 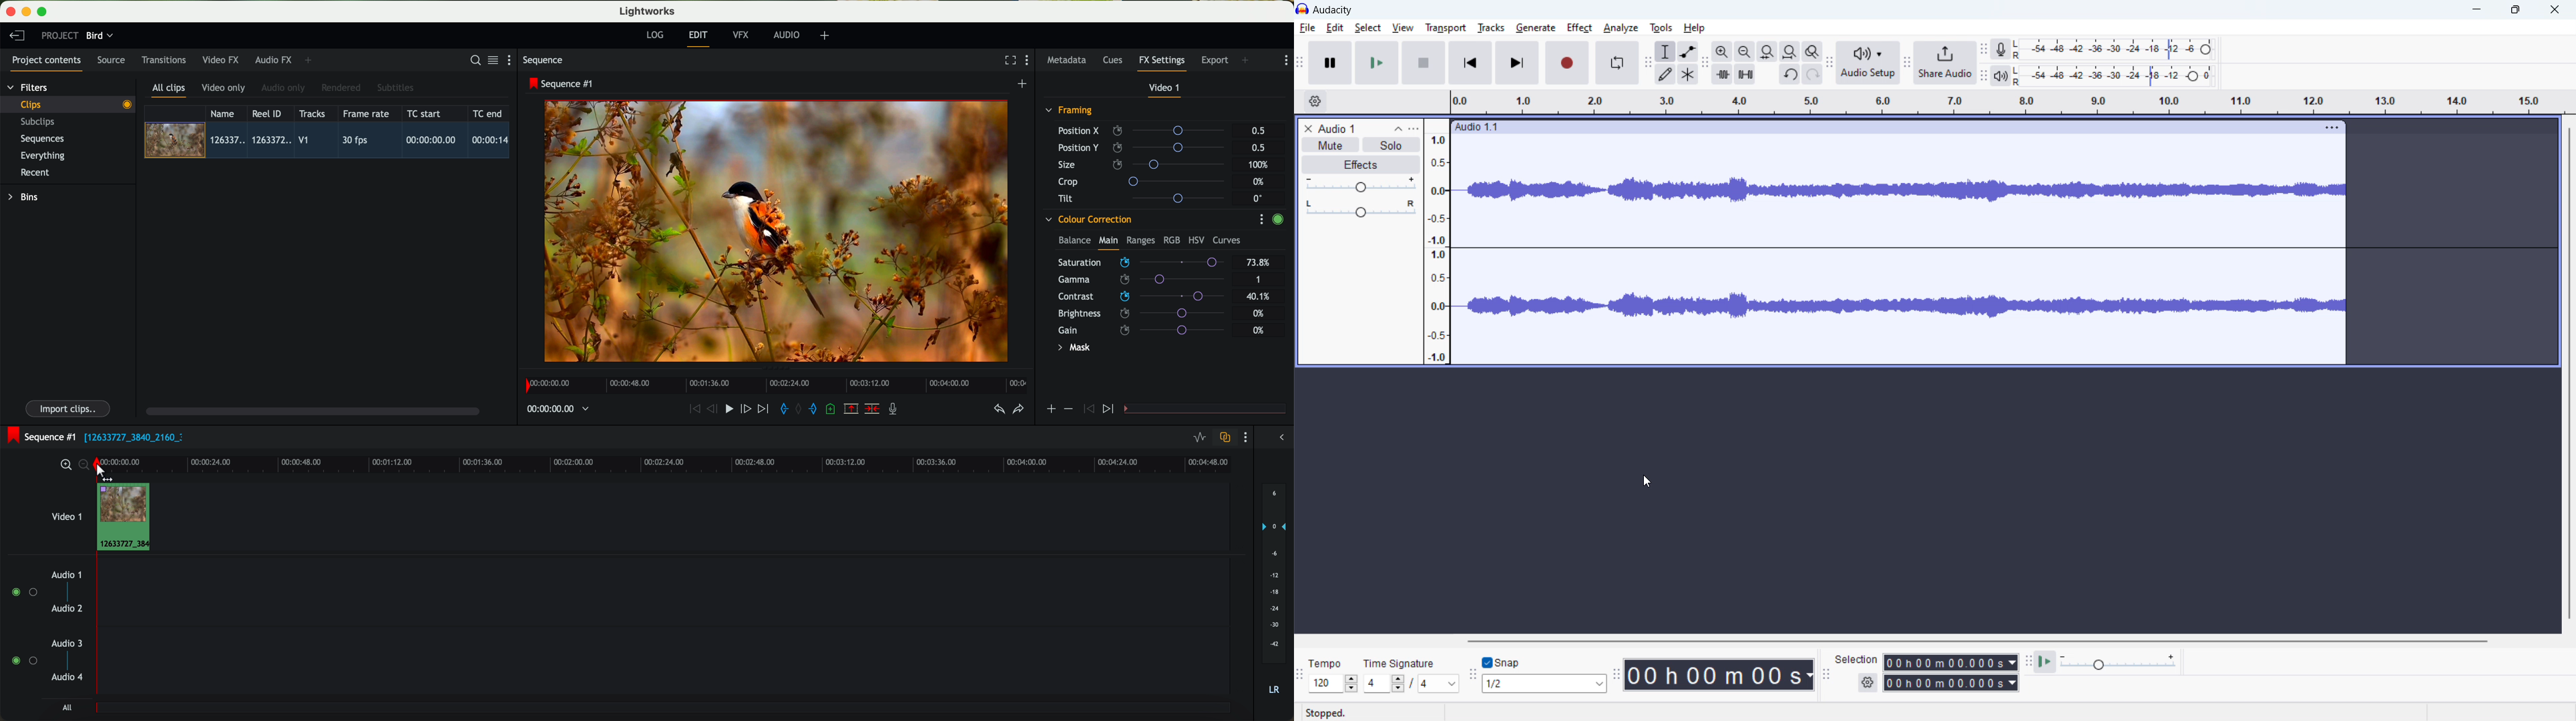 What do you see at coordinates (1116, 61) in the screenshot?
I see `cues` at bounding box center [1116, 61].